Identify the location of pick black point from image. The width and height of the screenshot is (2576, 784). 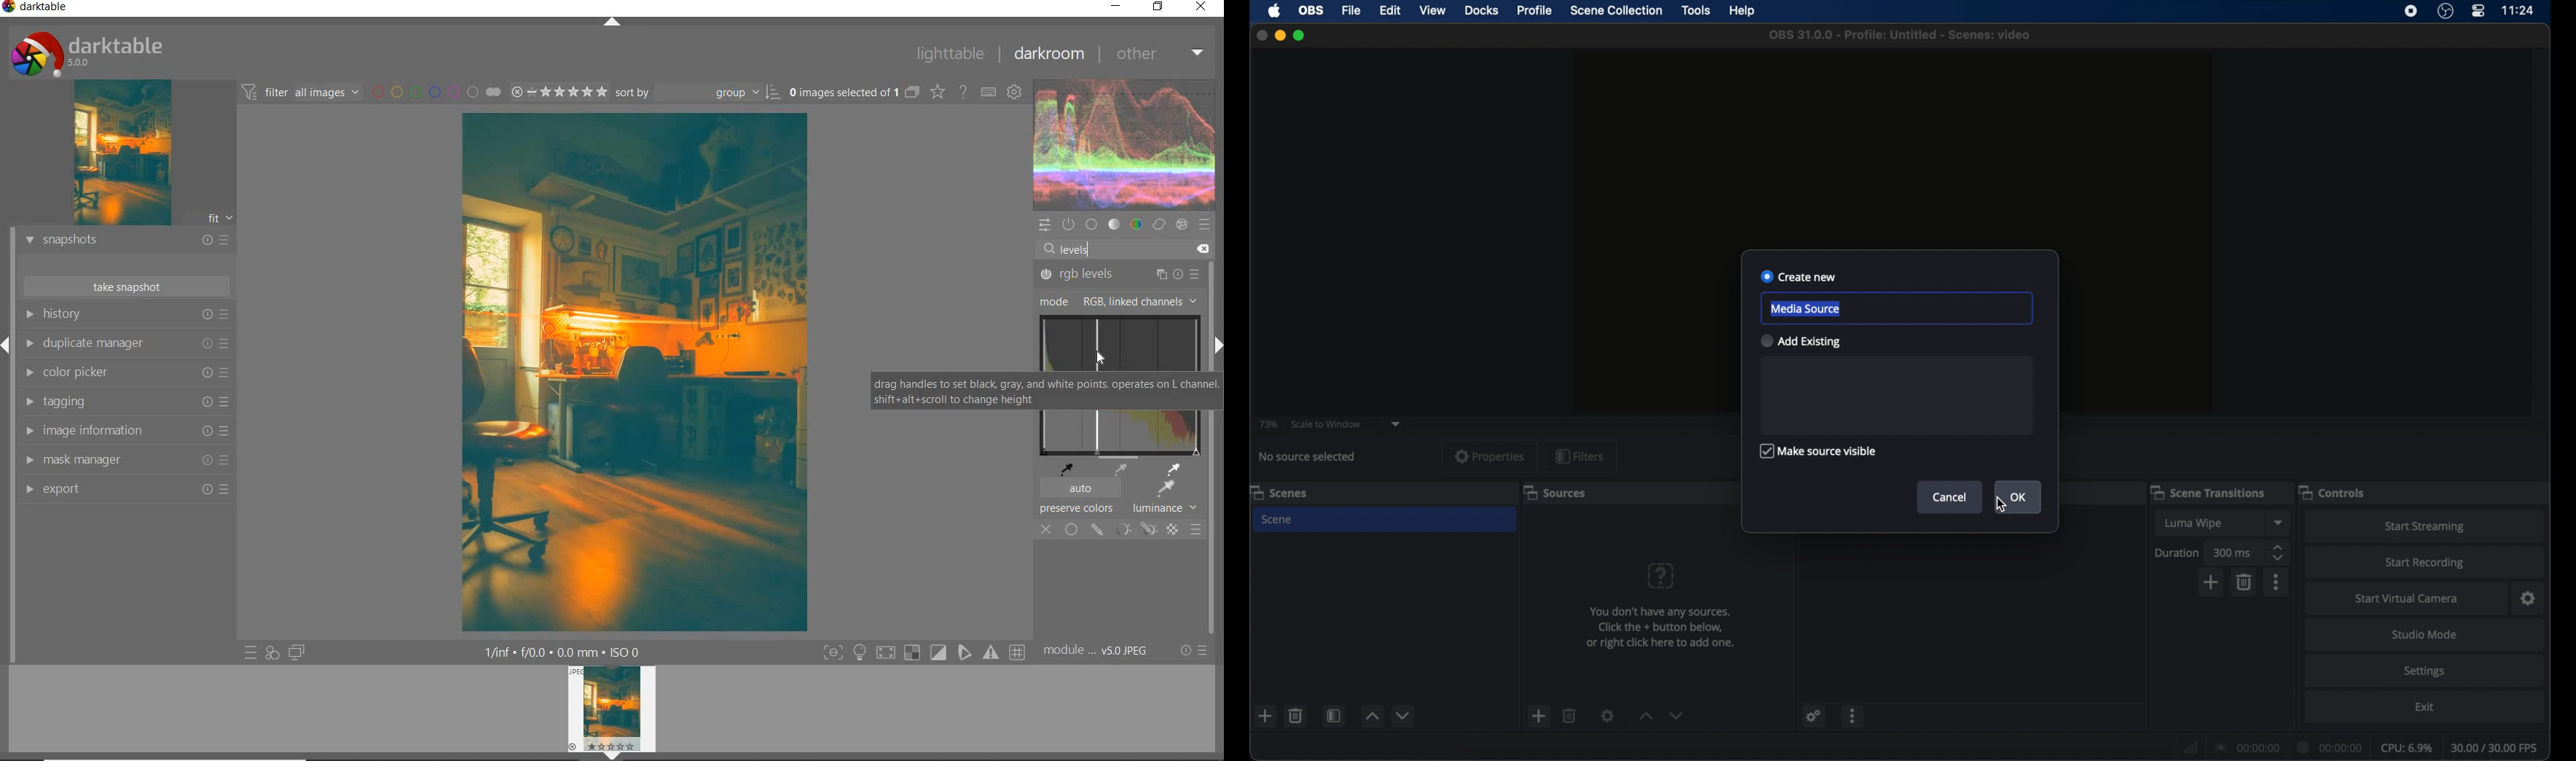
(1069, 468).